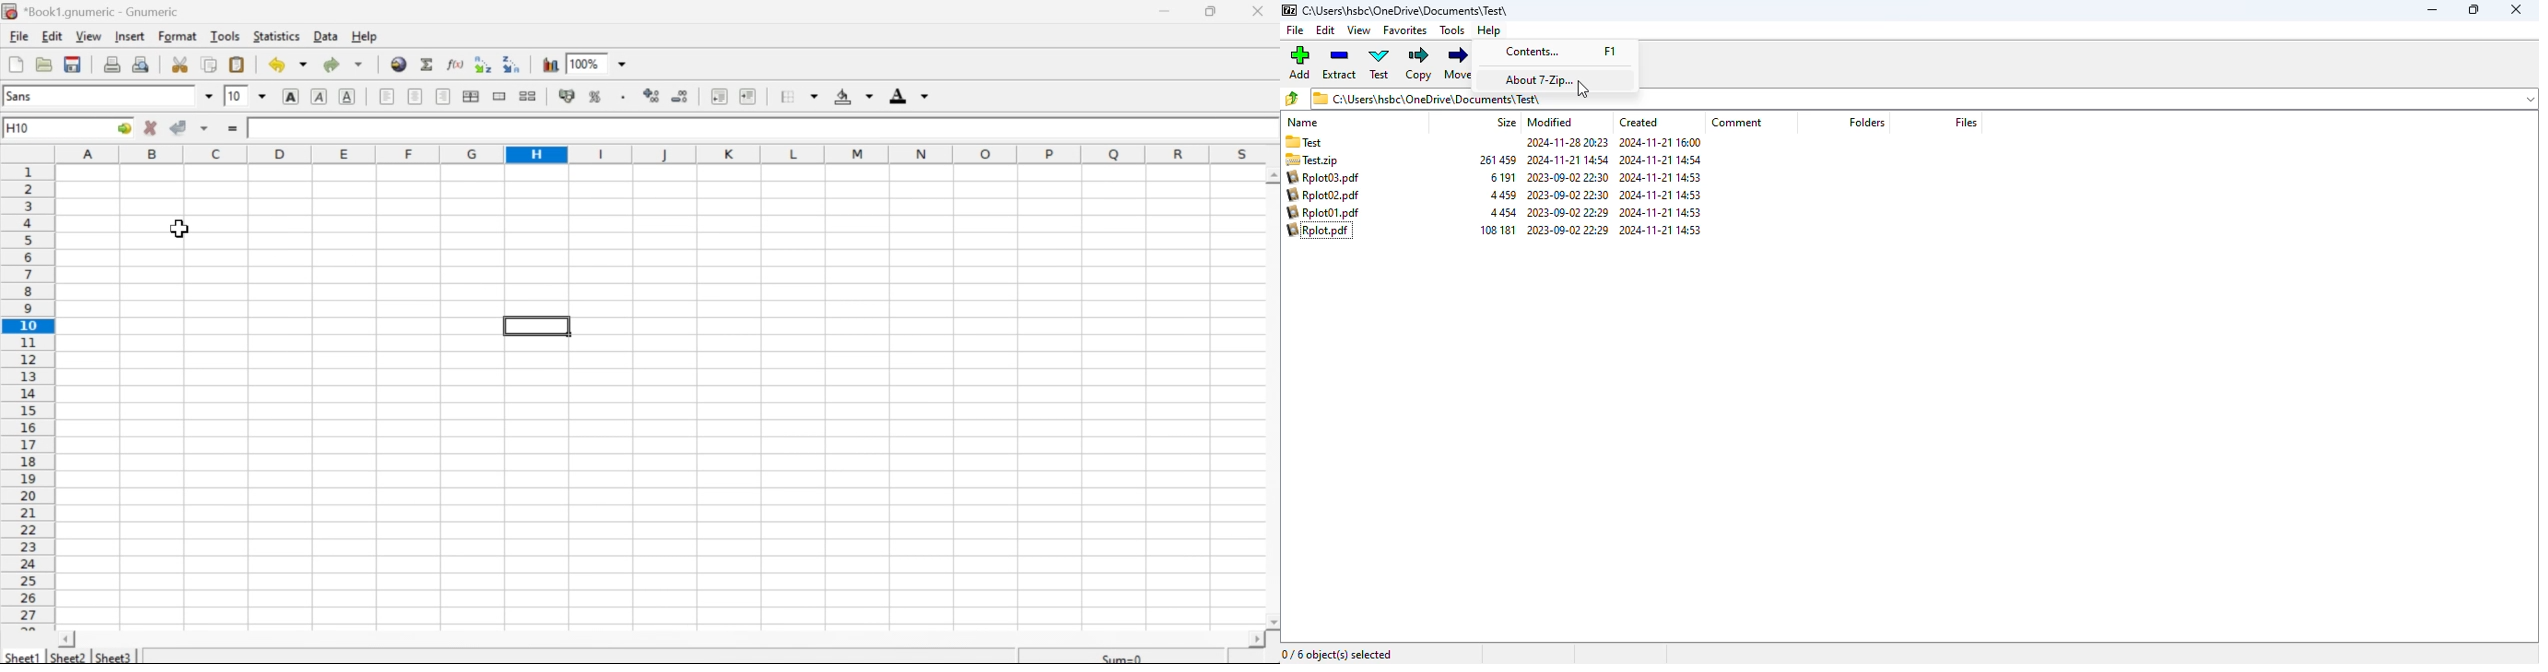 The height and width of the screenshot is (672, 2548). Describe the element at coordinates (53, 36) in the screenshot. I see `Edit` at that location.